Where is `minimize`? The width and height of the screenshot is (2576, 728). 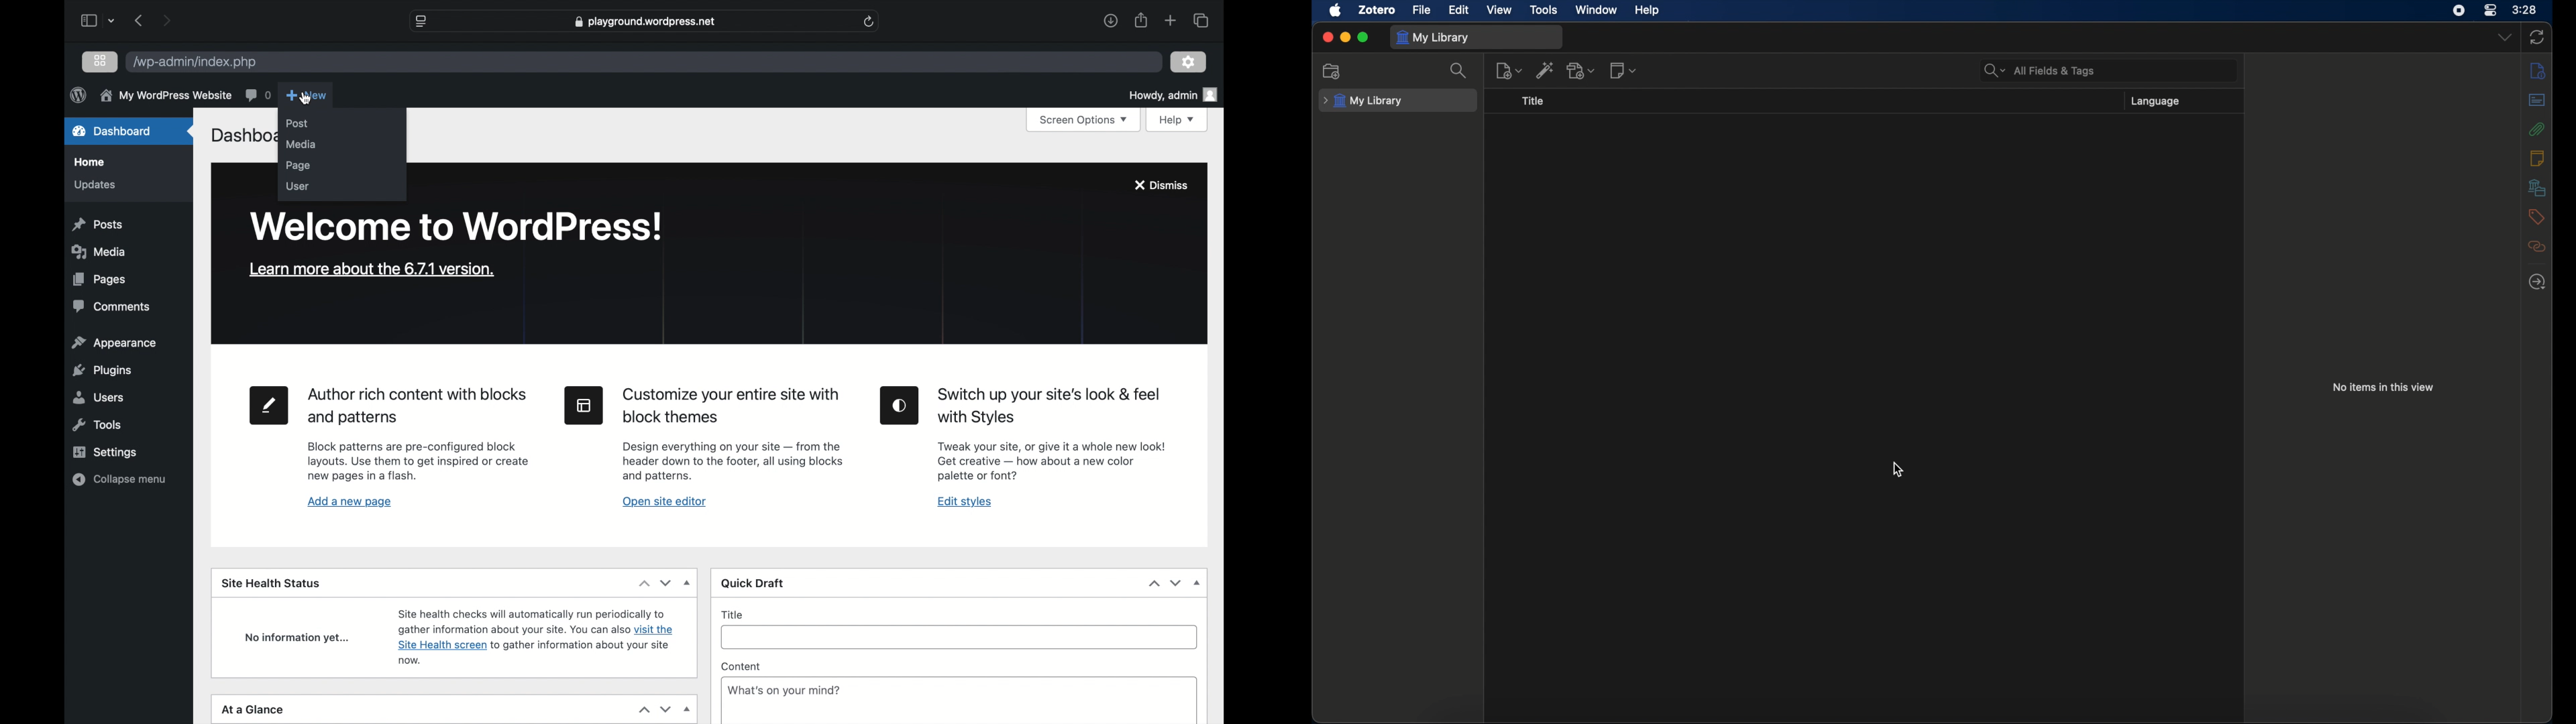
minimize is located at coordinates (1346, 37).